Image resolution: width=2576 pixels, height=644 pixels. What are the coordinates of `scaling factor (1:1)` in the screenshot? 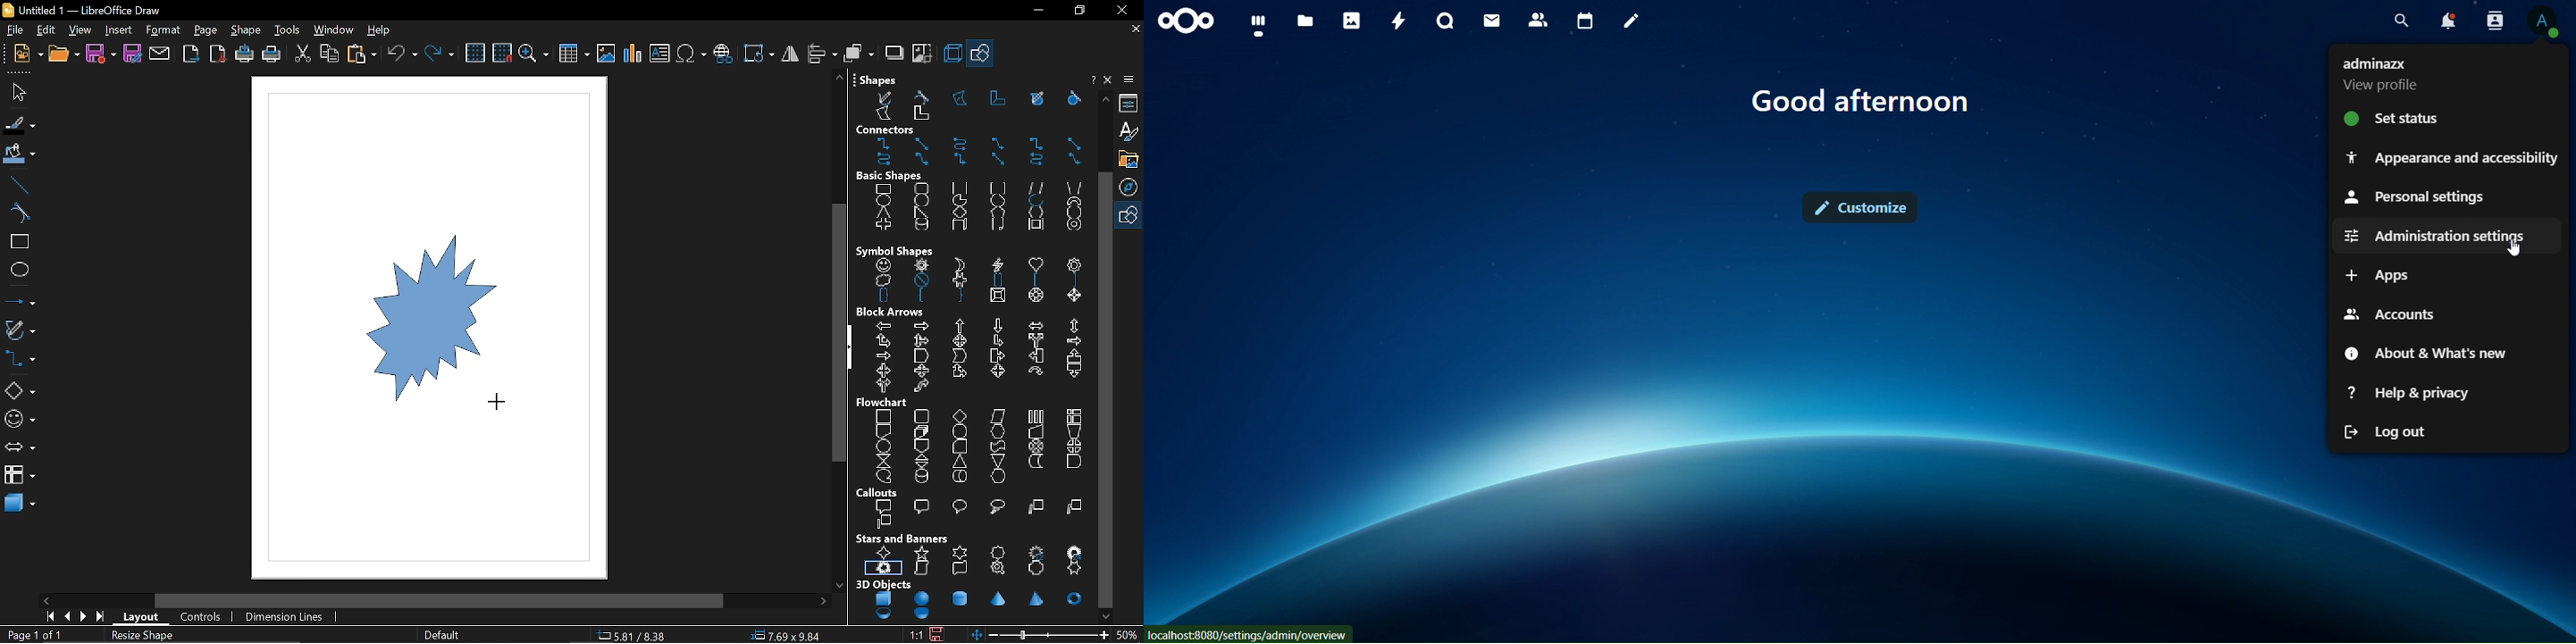 It's located at (917, 634).